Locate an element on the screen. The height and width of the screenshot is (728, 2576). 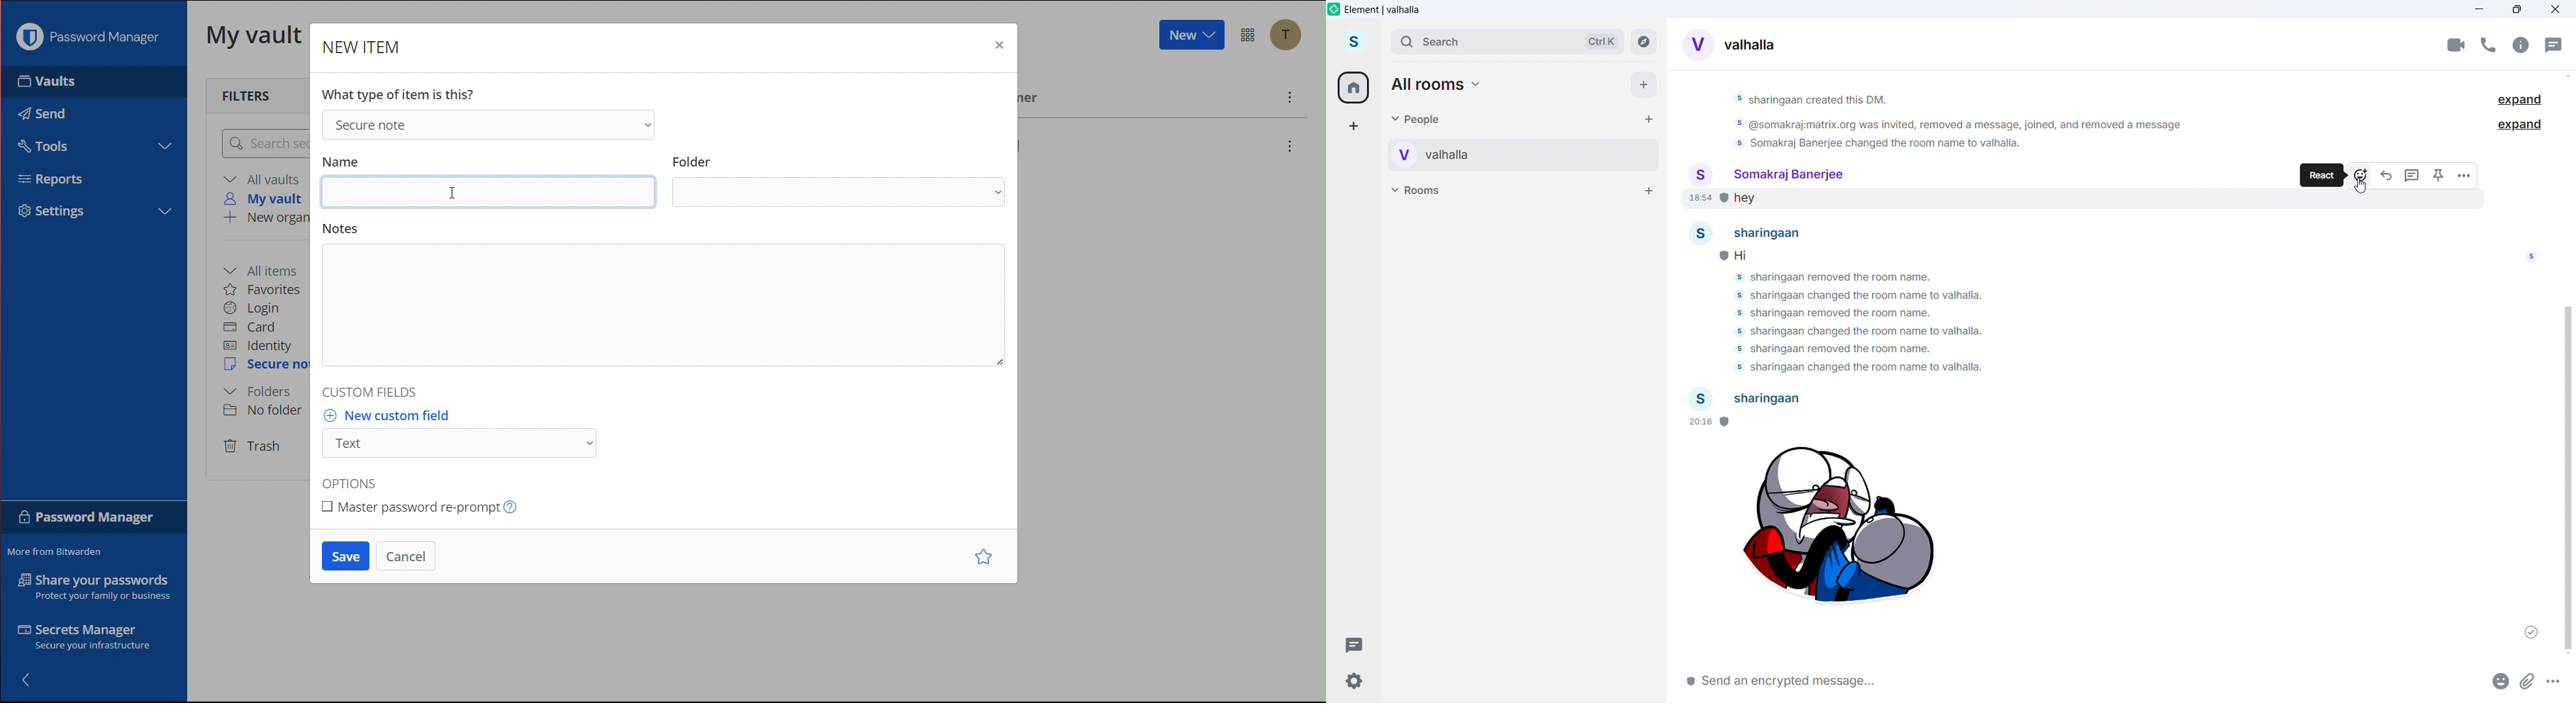
somakraj banerjee charged the room name to valhalla is located at coordinates (1872, 296).